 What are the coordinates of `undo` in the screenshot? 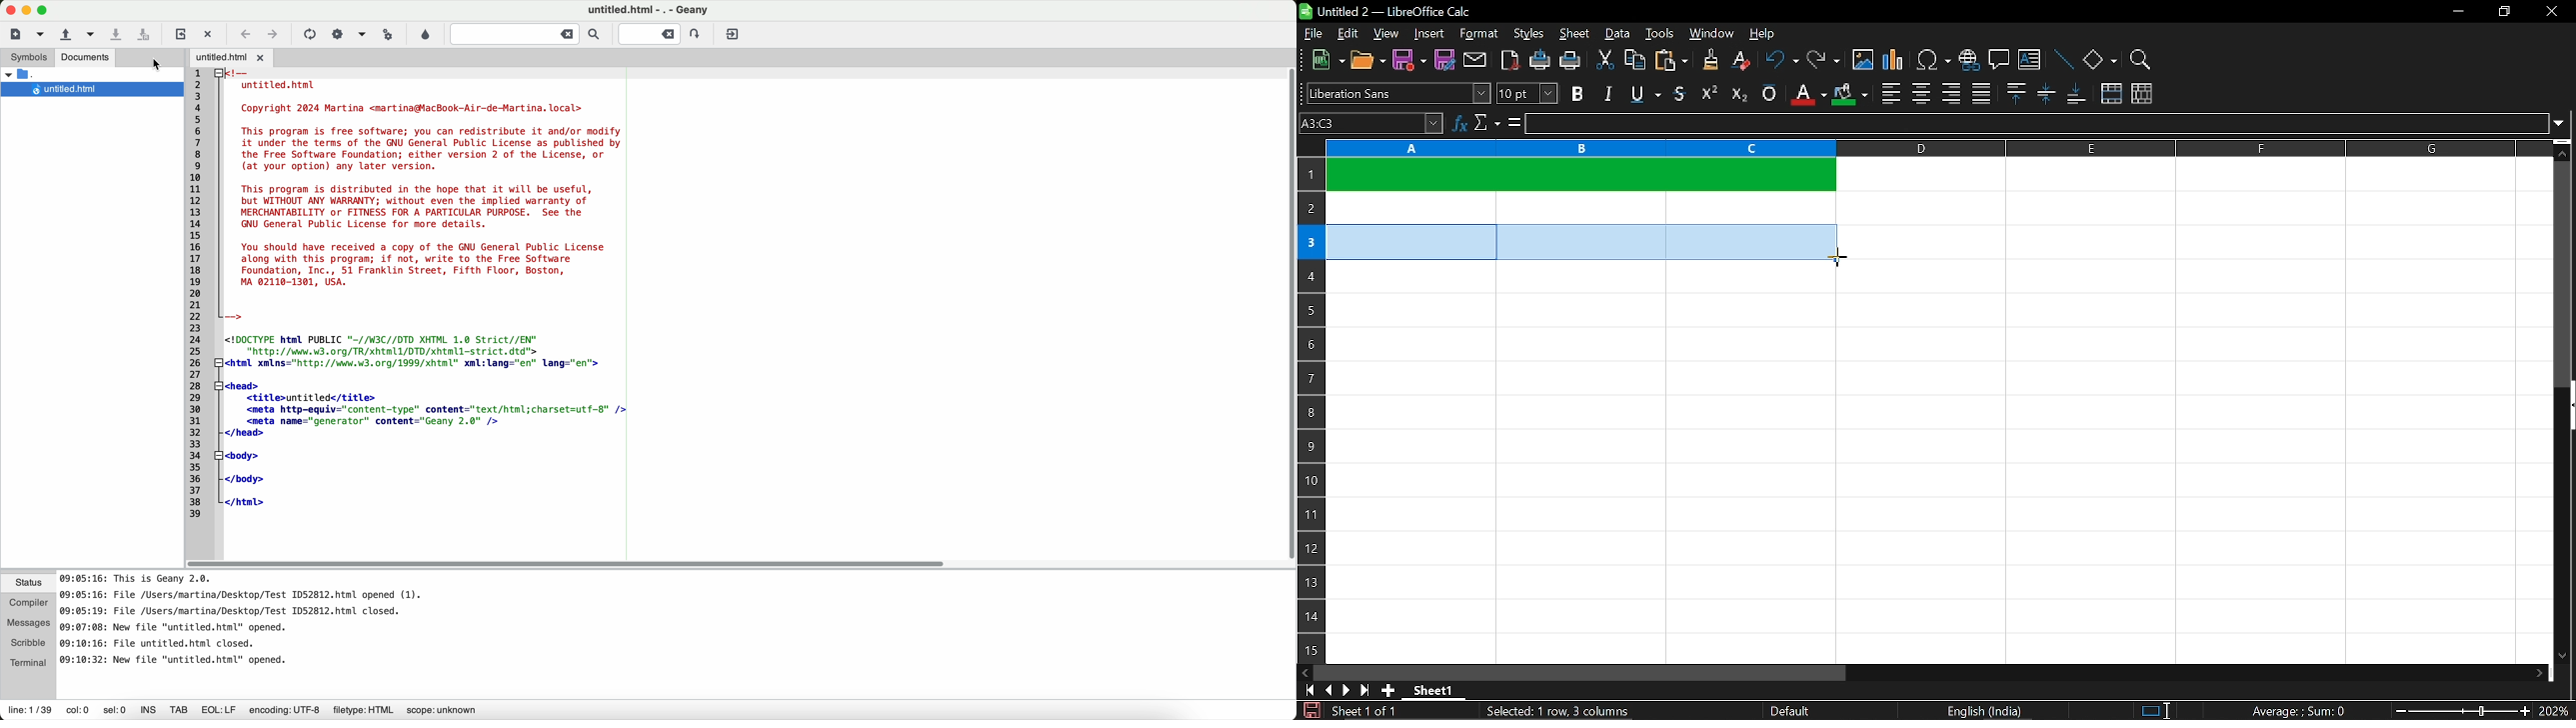 It's located at (1780, 61).